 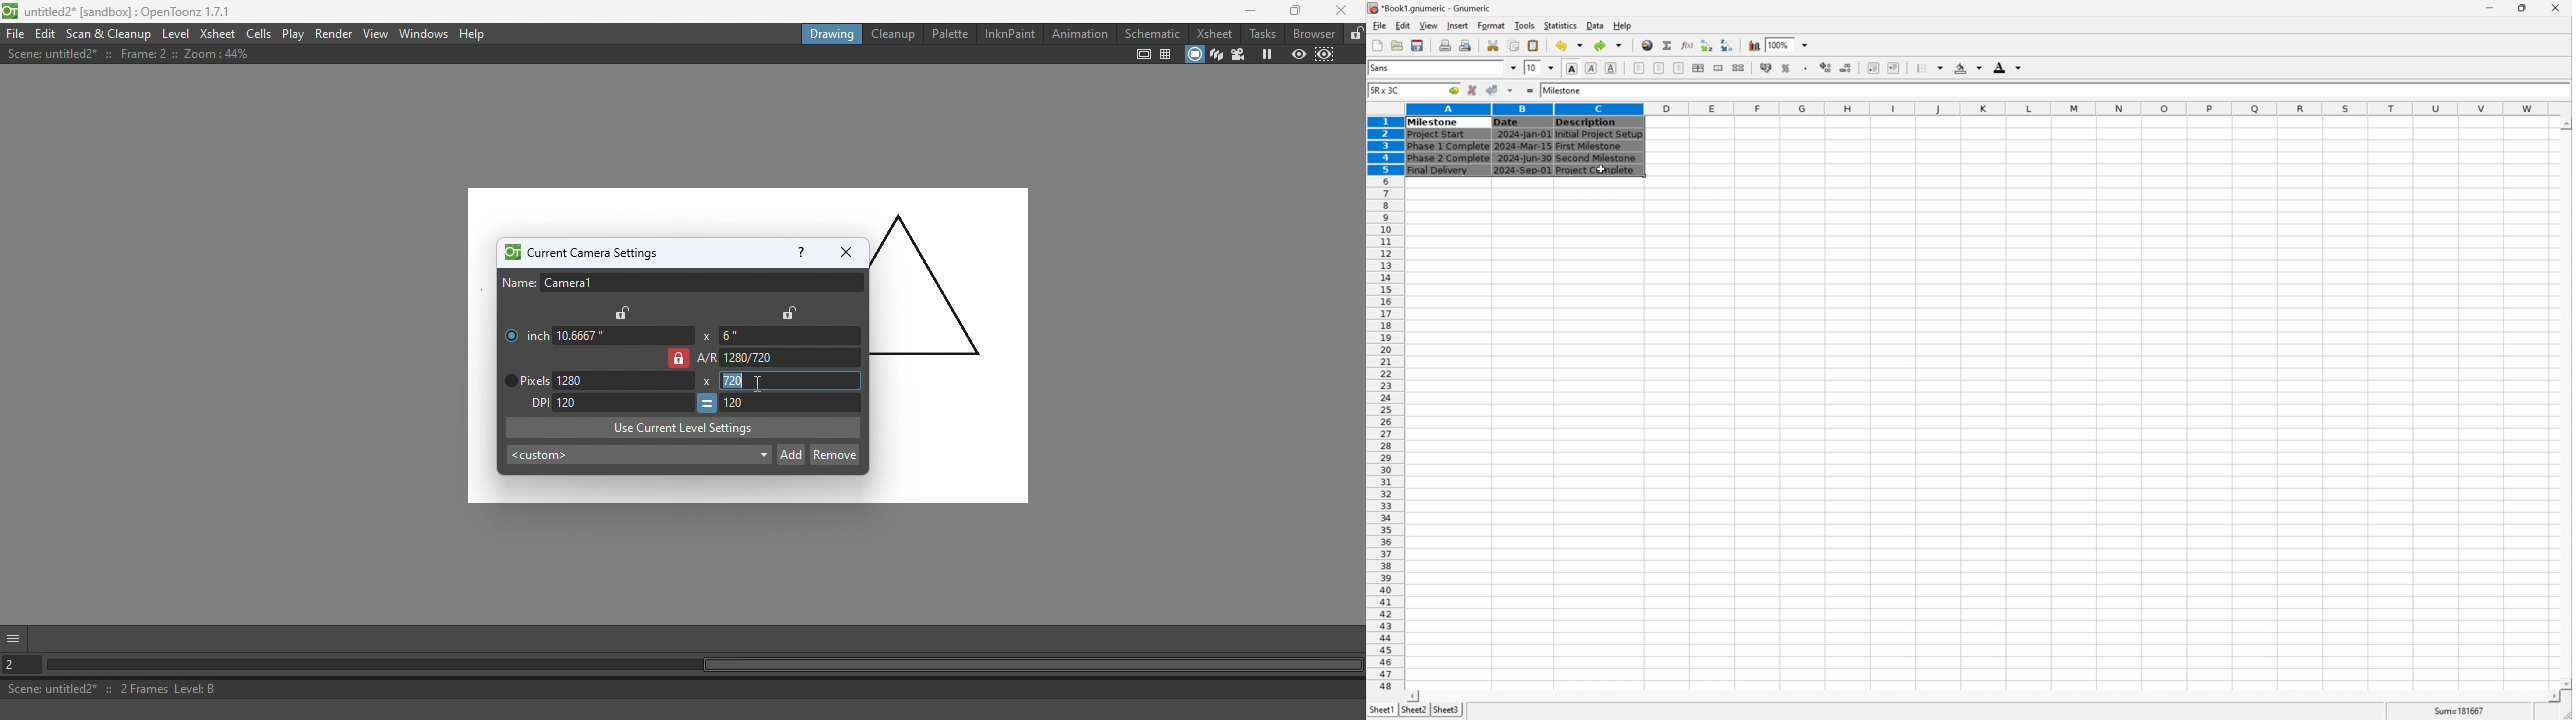 What do you see at coordinates (1595, 24) in the screenshot?
I see `data` at bounding box center [1595, 24].